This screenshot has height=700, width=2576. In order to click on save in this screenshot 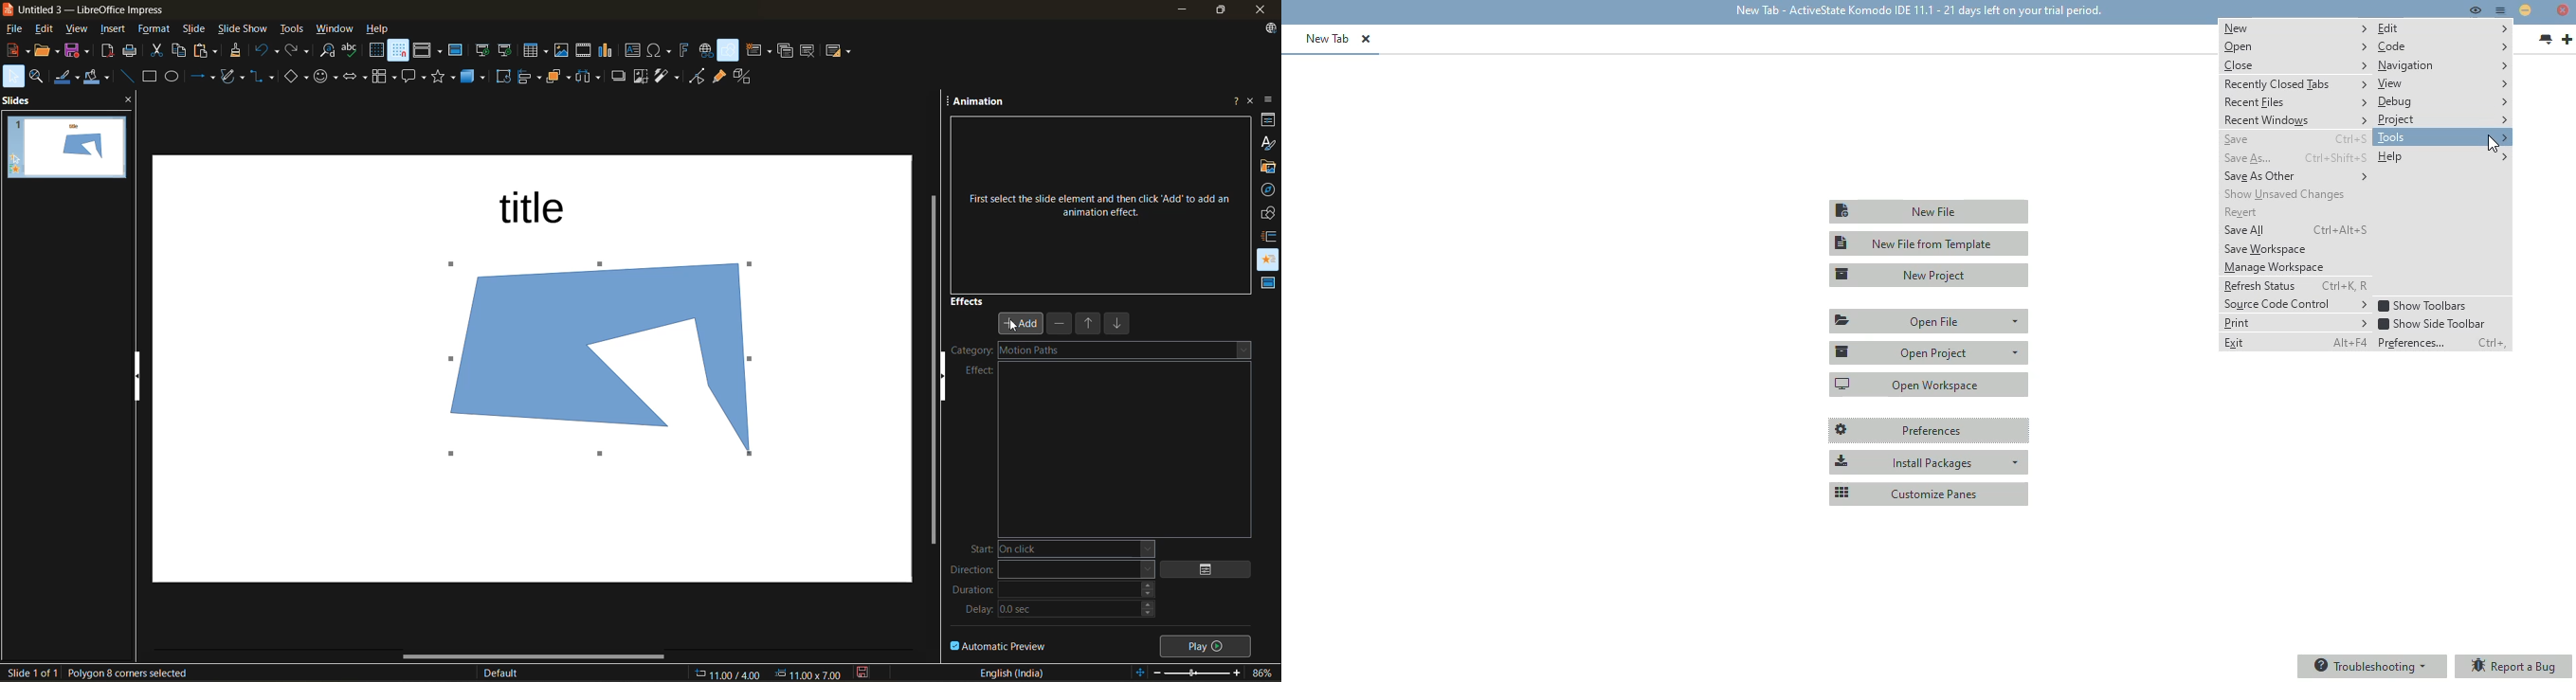, I will do `click(2236, 140)`.